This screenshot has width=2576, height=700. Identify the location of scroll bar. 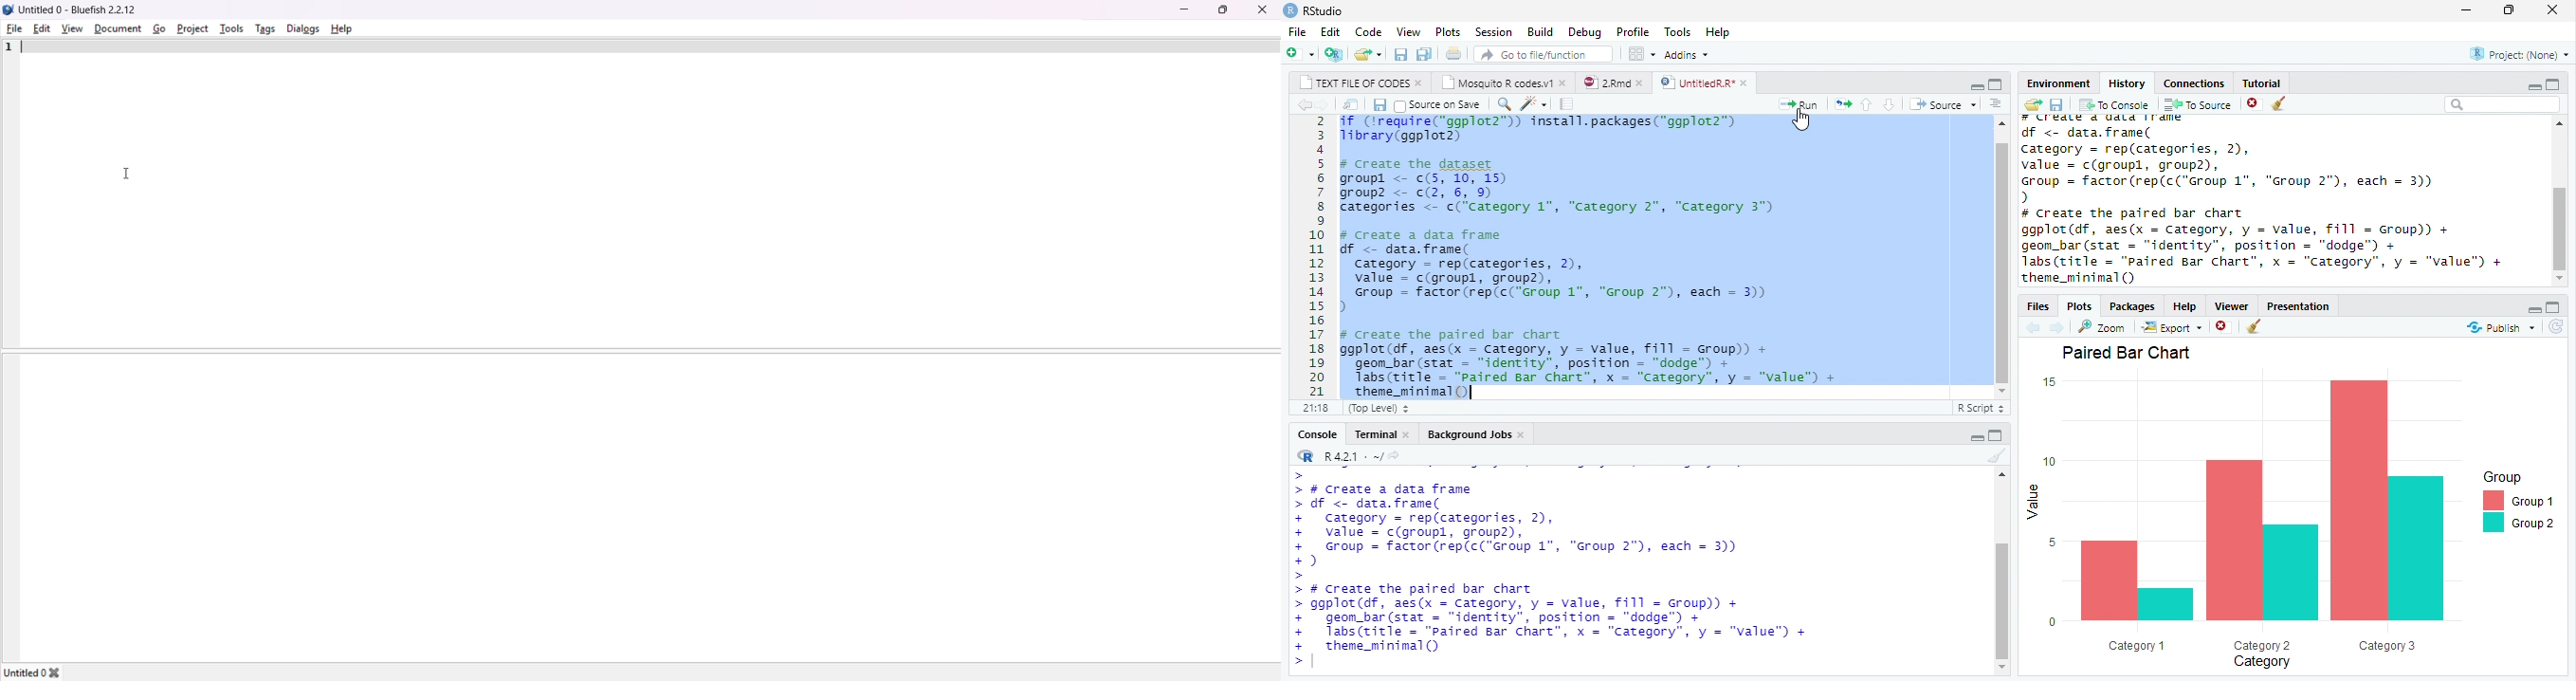
(2559, 228).